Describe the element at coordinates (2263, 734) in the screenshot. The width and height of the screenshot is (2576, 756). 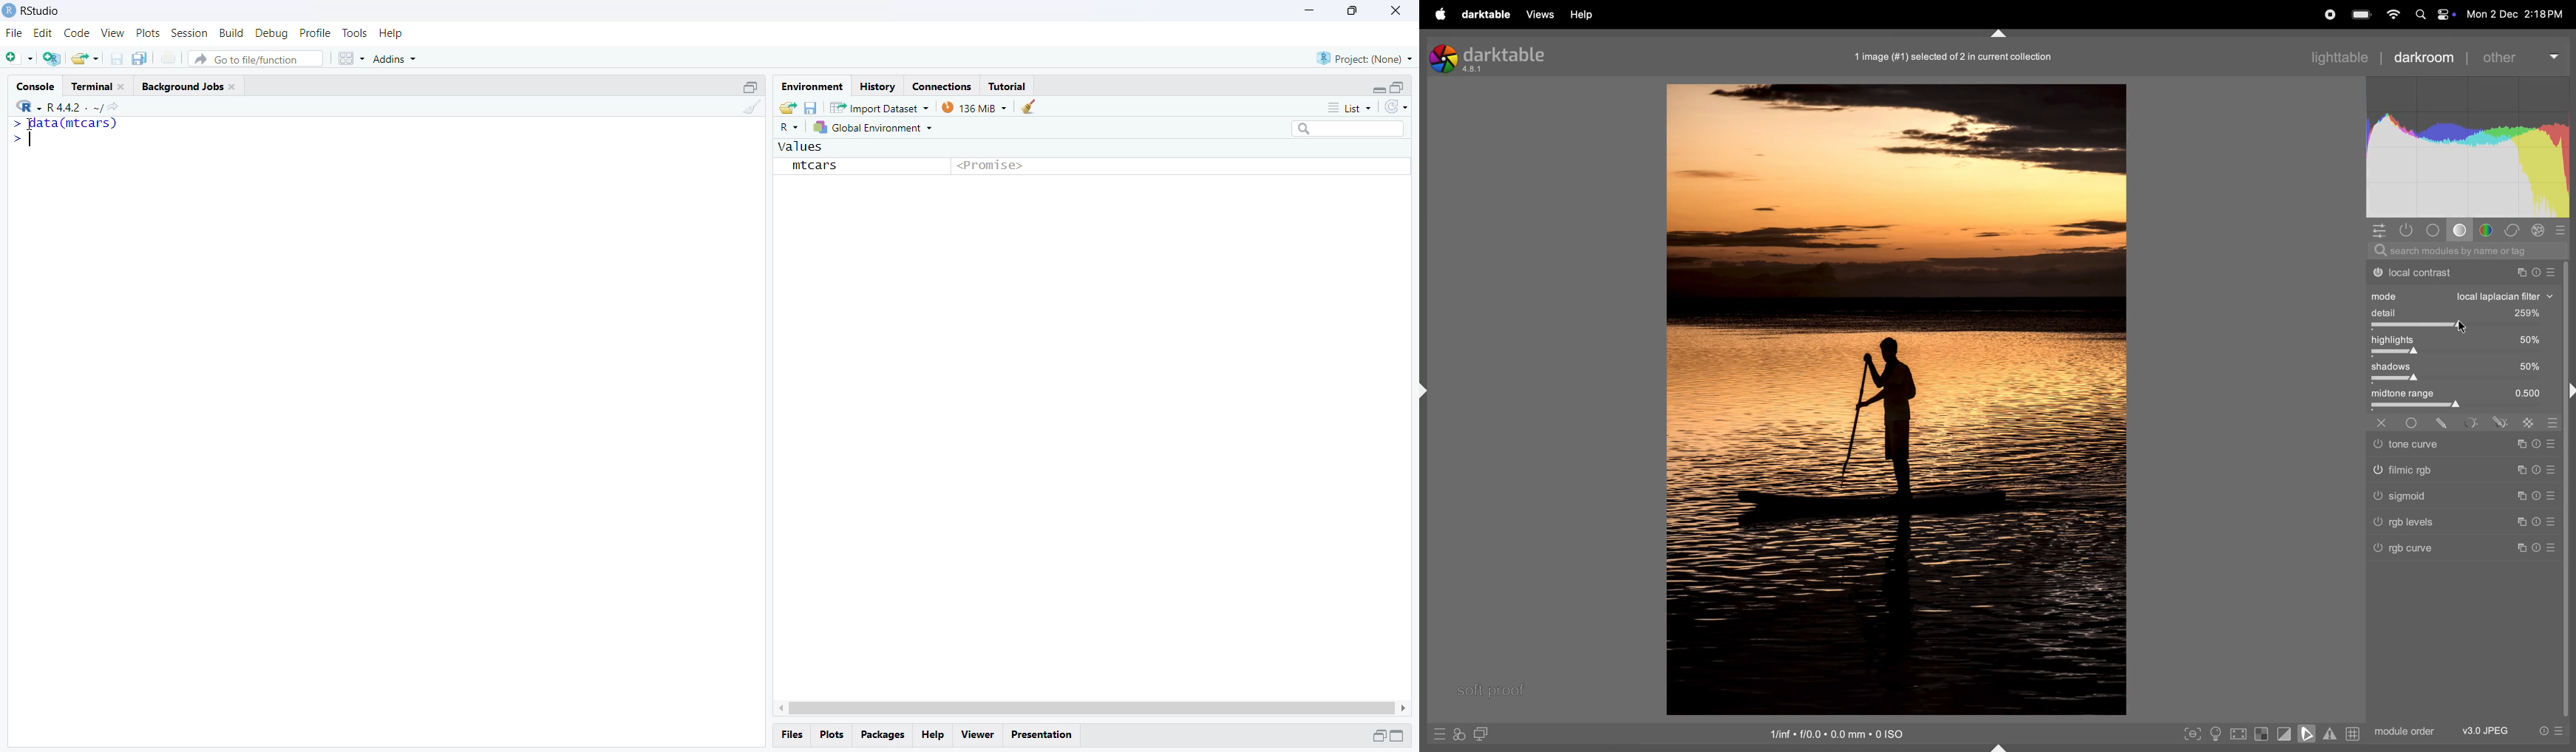
I see `toggle indication of raw exposure` at that location.